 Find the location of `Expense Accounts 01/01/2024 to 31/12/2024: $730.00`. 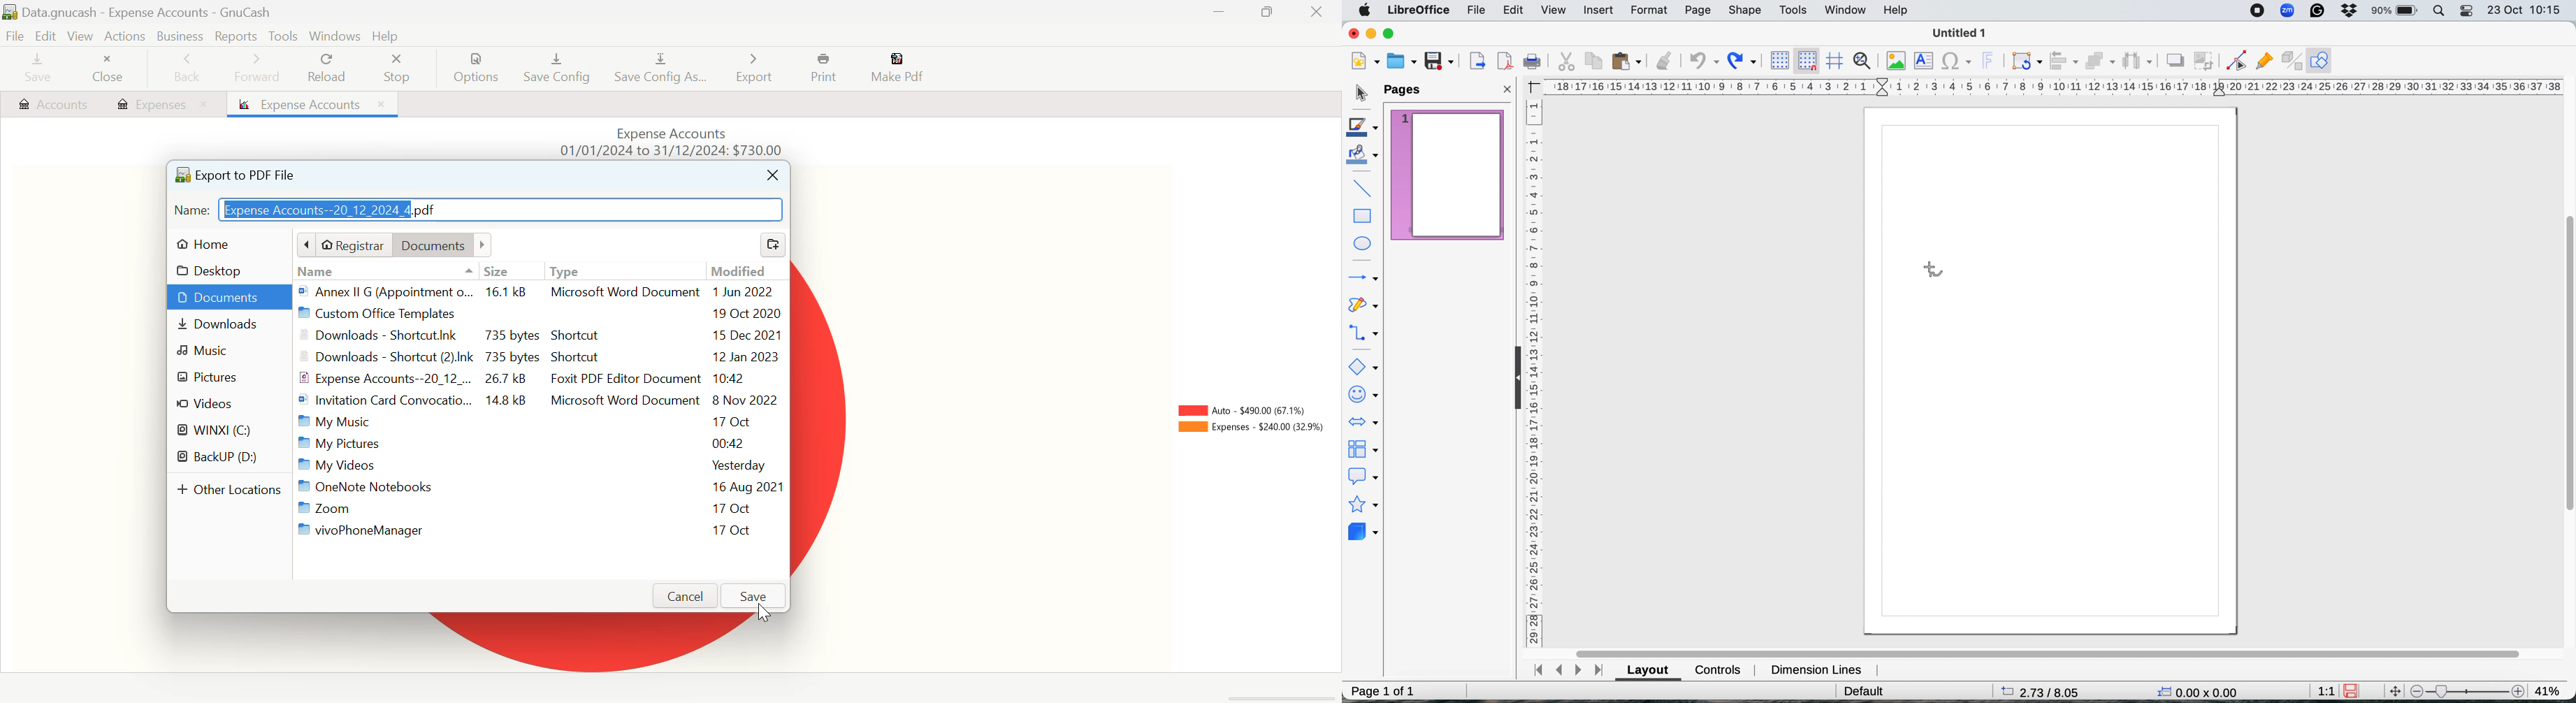

Expense Accounts 01/01/2024 to 31/12/2024: $730.00 is located at coordinates (679, 140).